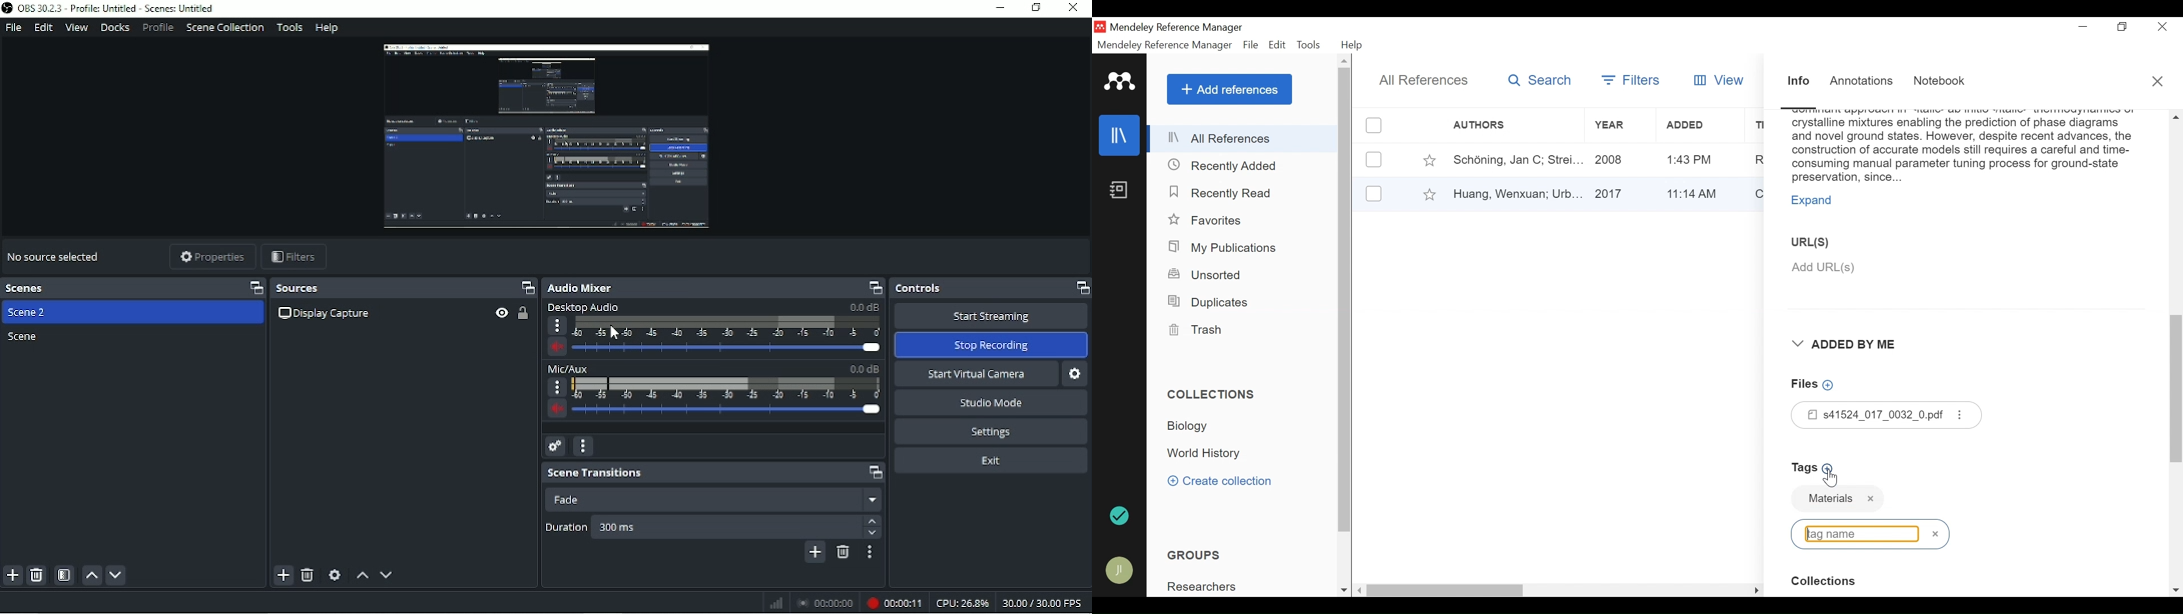  I want to click on Profile, so click(157, 28).